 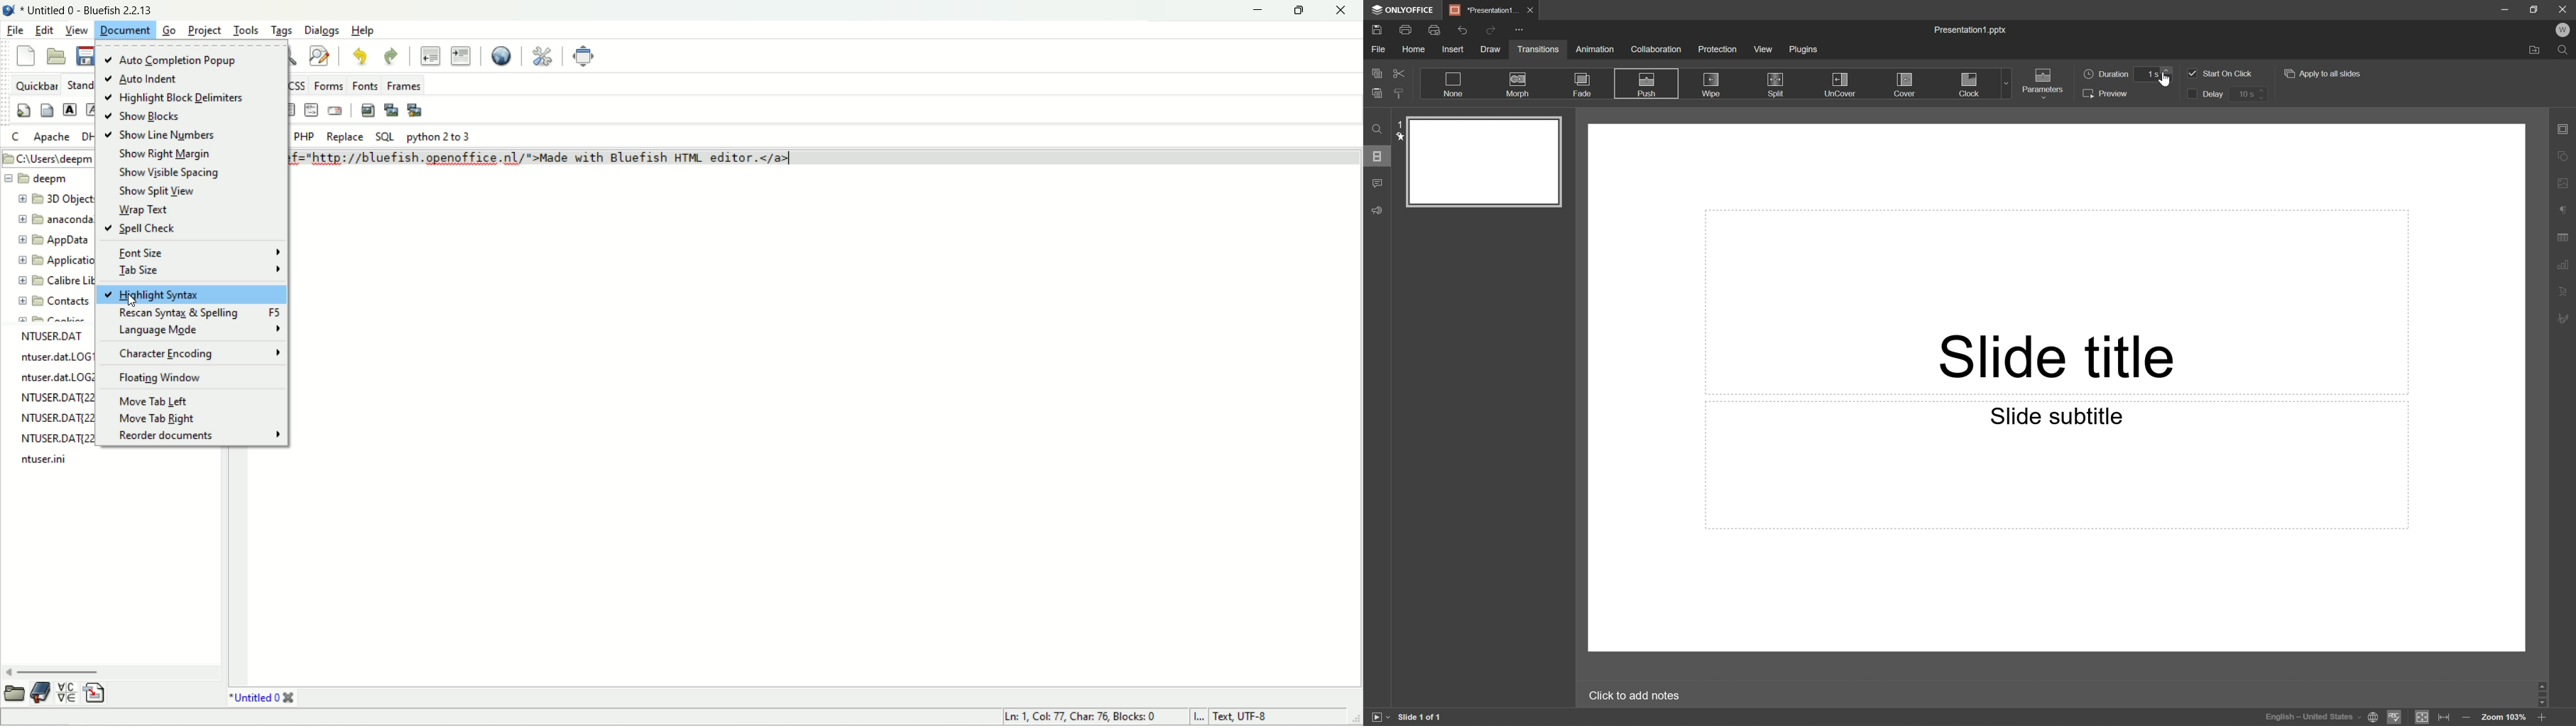 I want to click on Start slideshow, so click(x=1381, y=717).